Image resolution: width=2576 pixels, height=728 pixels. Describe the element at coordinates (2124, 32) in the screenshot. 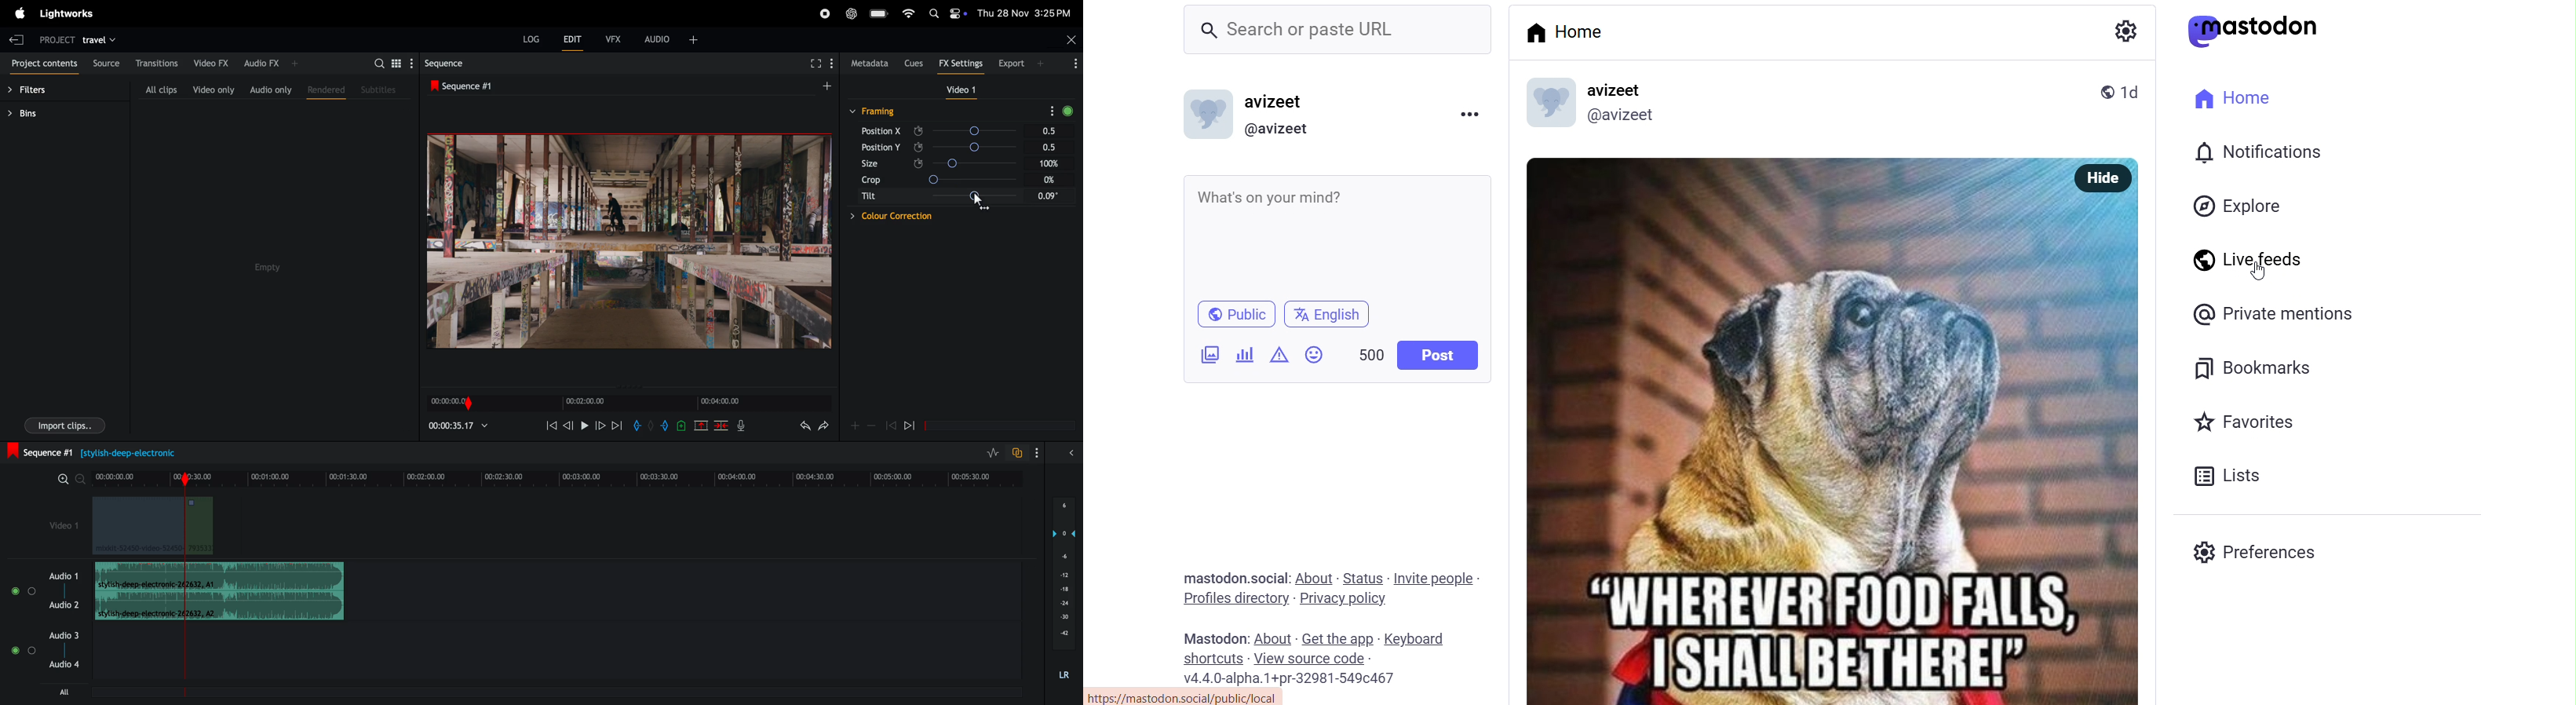

I see `setting` at that location.